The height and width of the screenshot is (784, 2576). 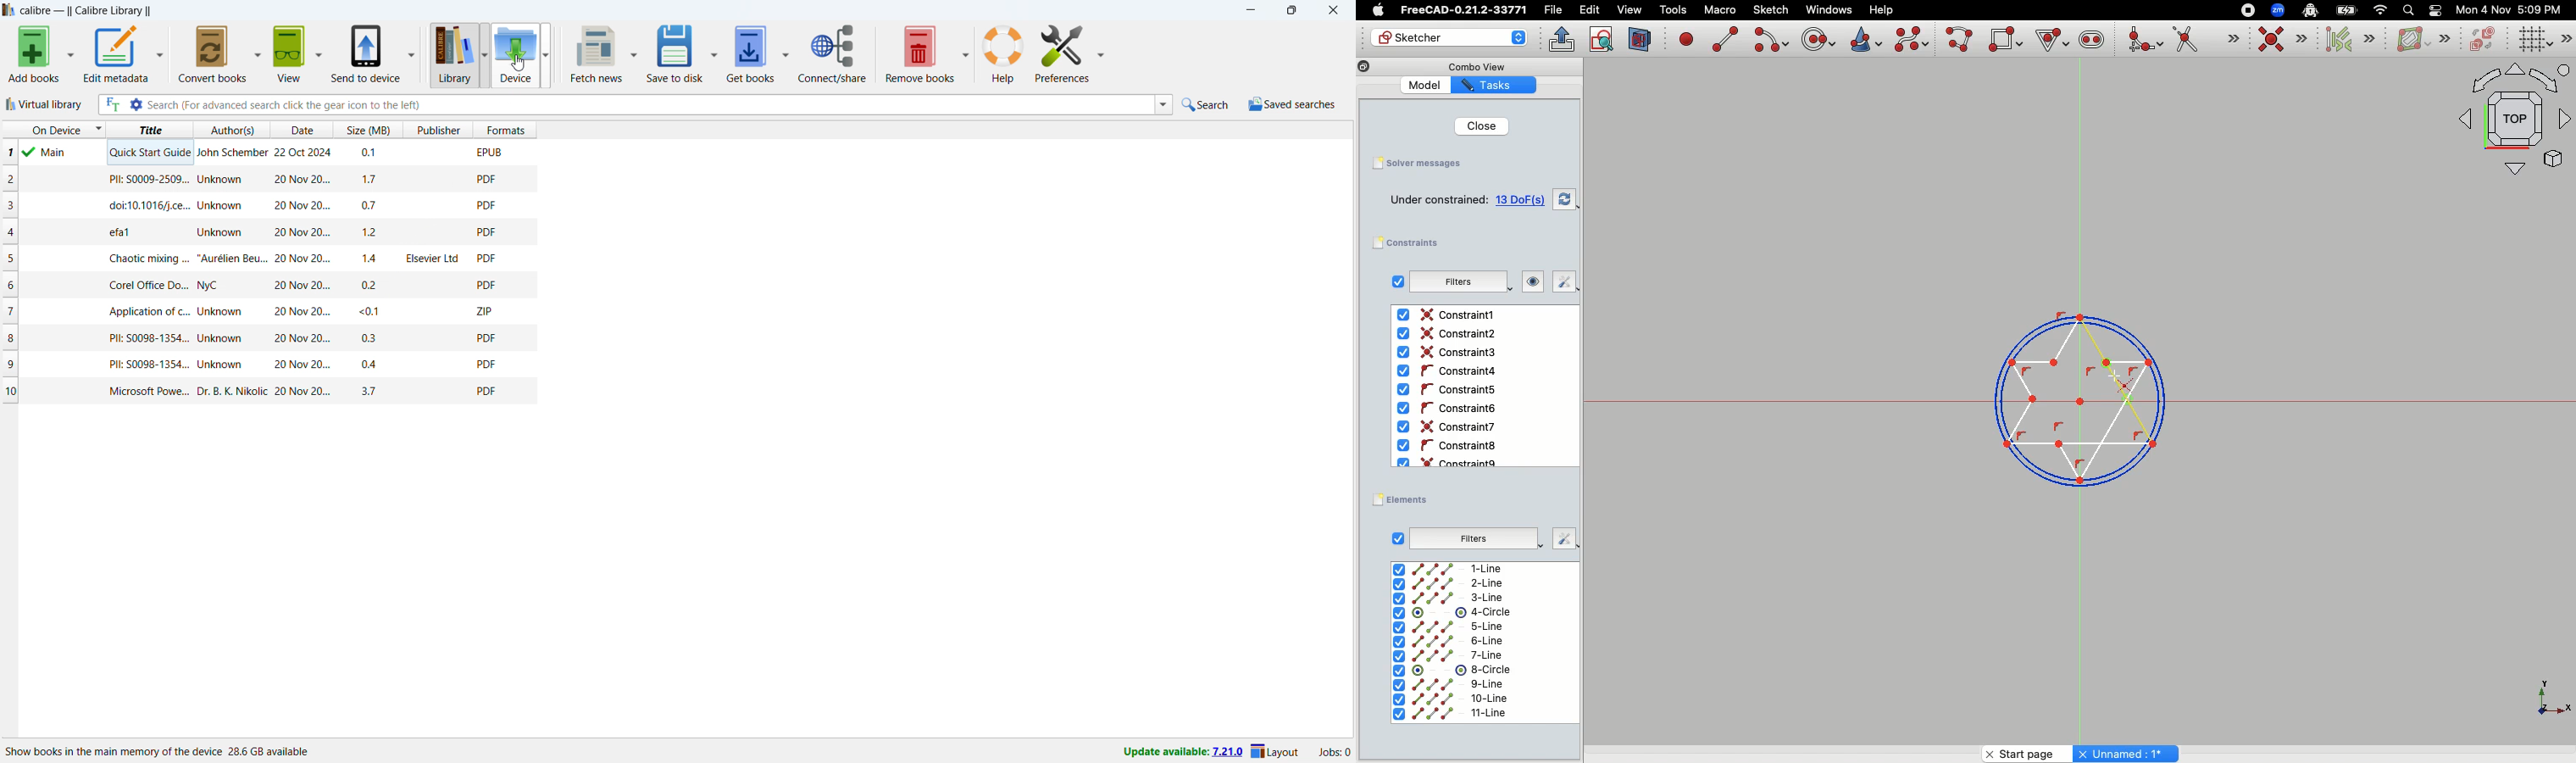 I want to click on Copy, so click(x=1364, y=69).